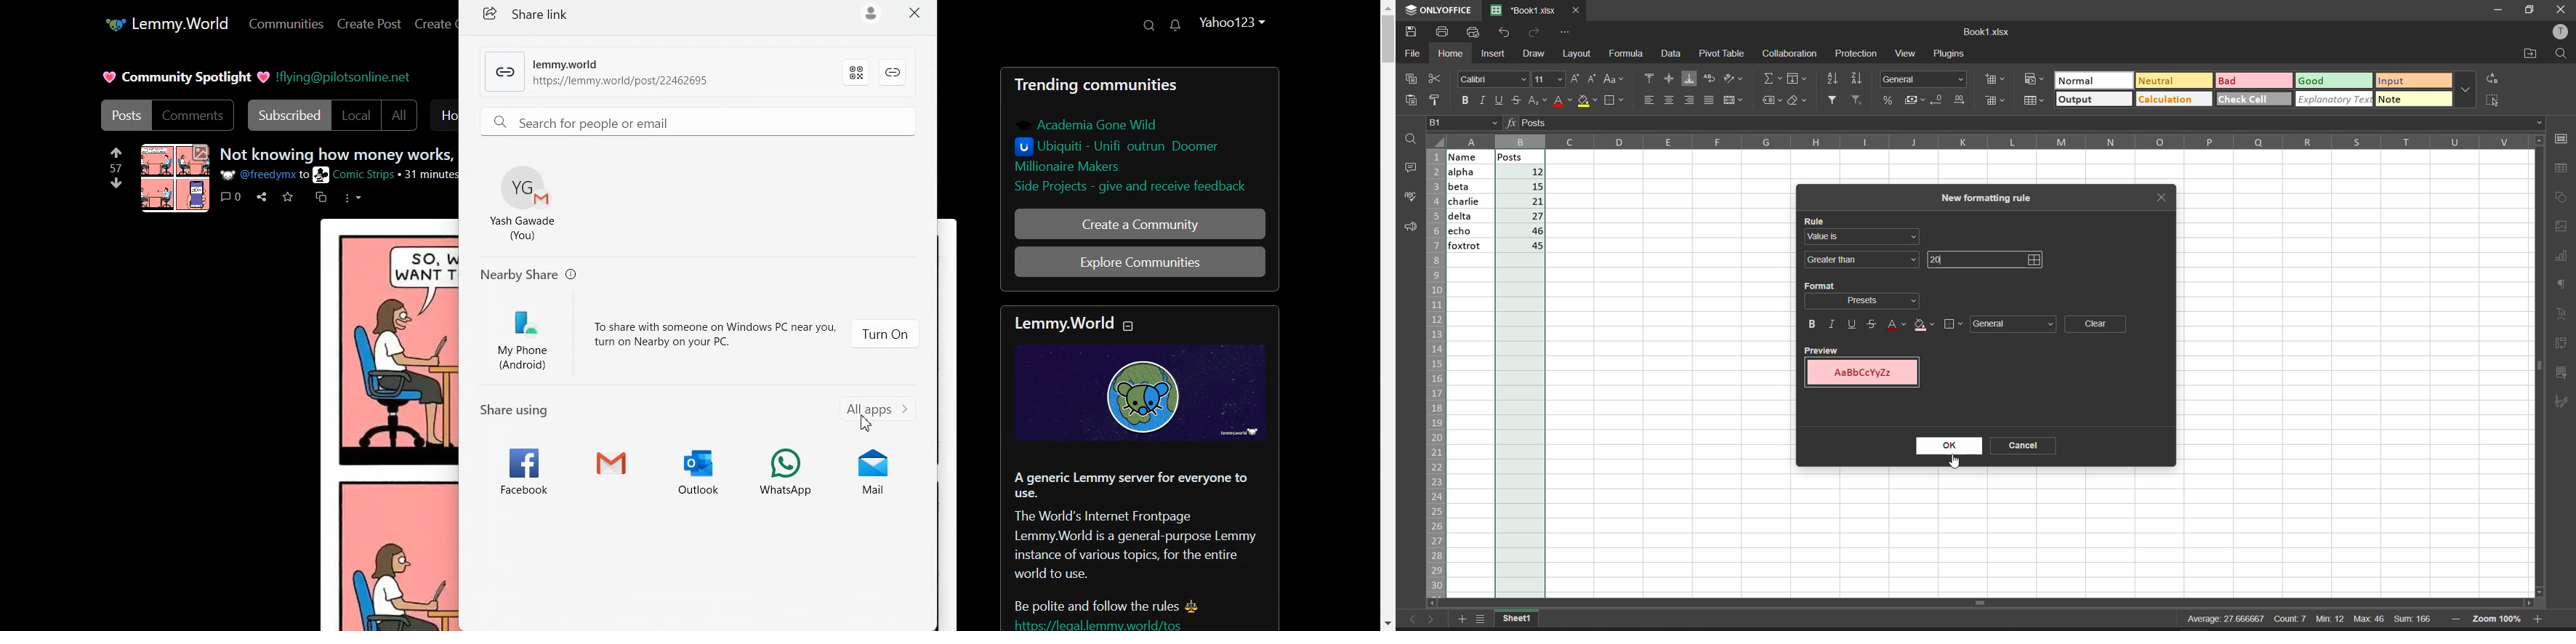 This screenshot has height=644, width=2576. Describe the element at coordinates (1148, 25) in the screenshot. I see `Search` at that location.